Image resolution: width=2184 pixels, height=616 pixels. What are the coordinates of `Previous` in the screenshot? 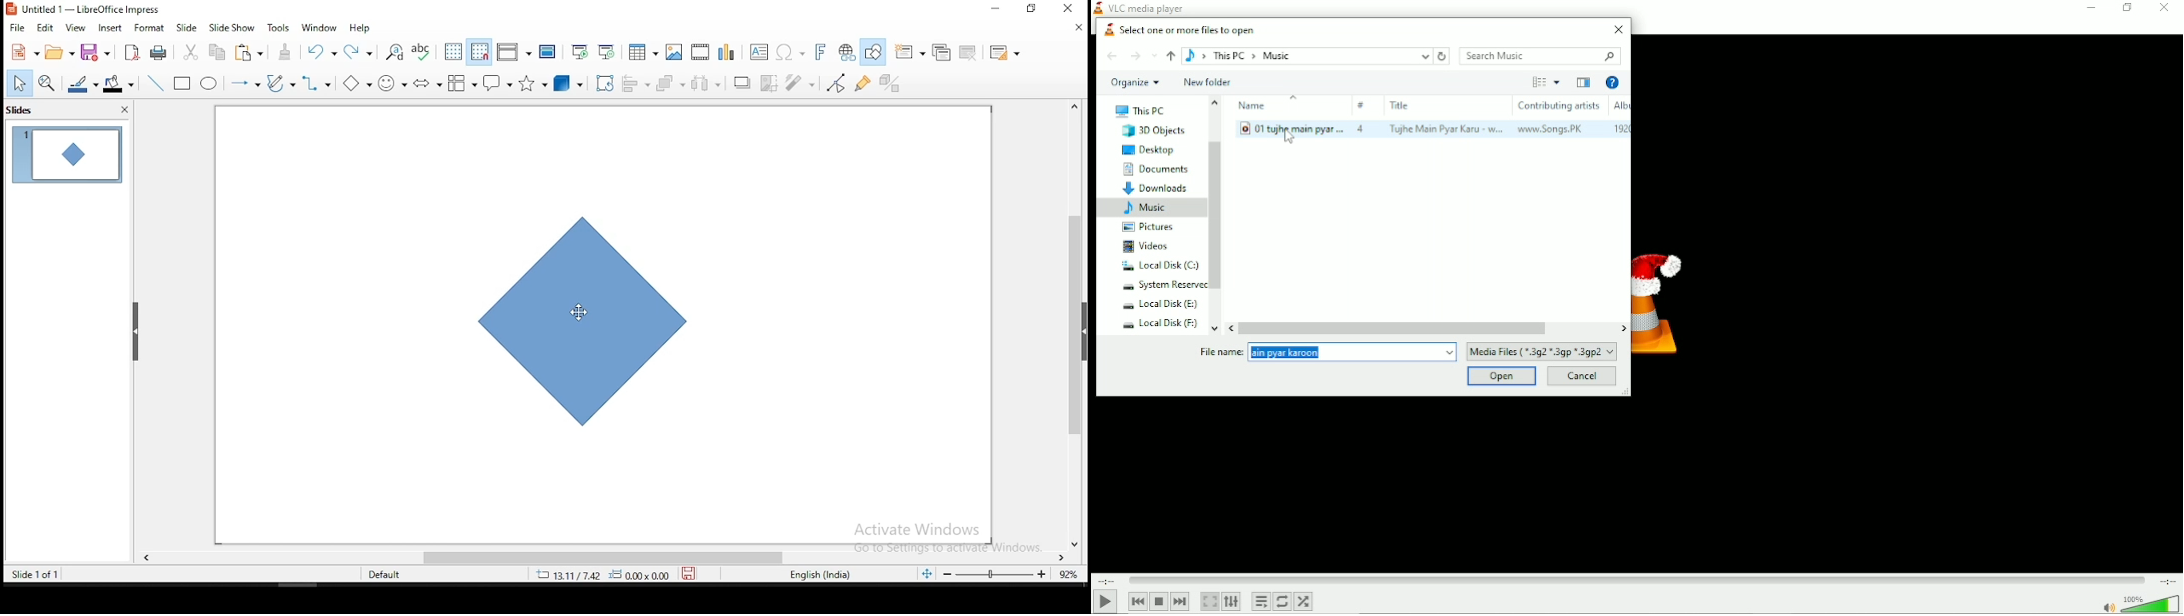 It's located at (1134, 601).